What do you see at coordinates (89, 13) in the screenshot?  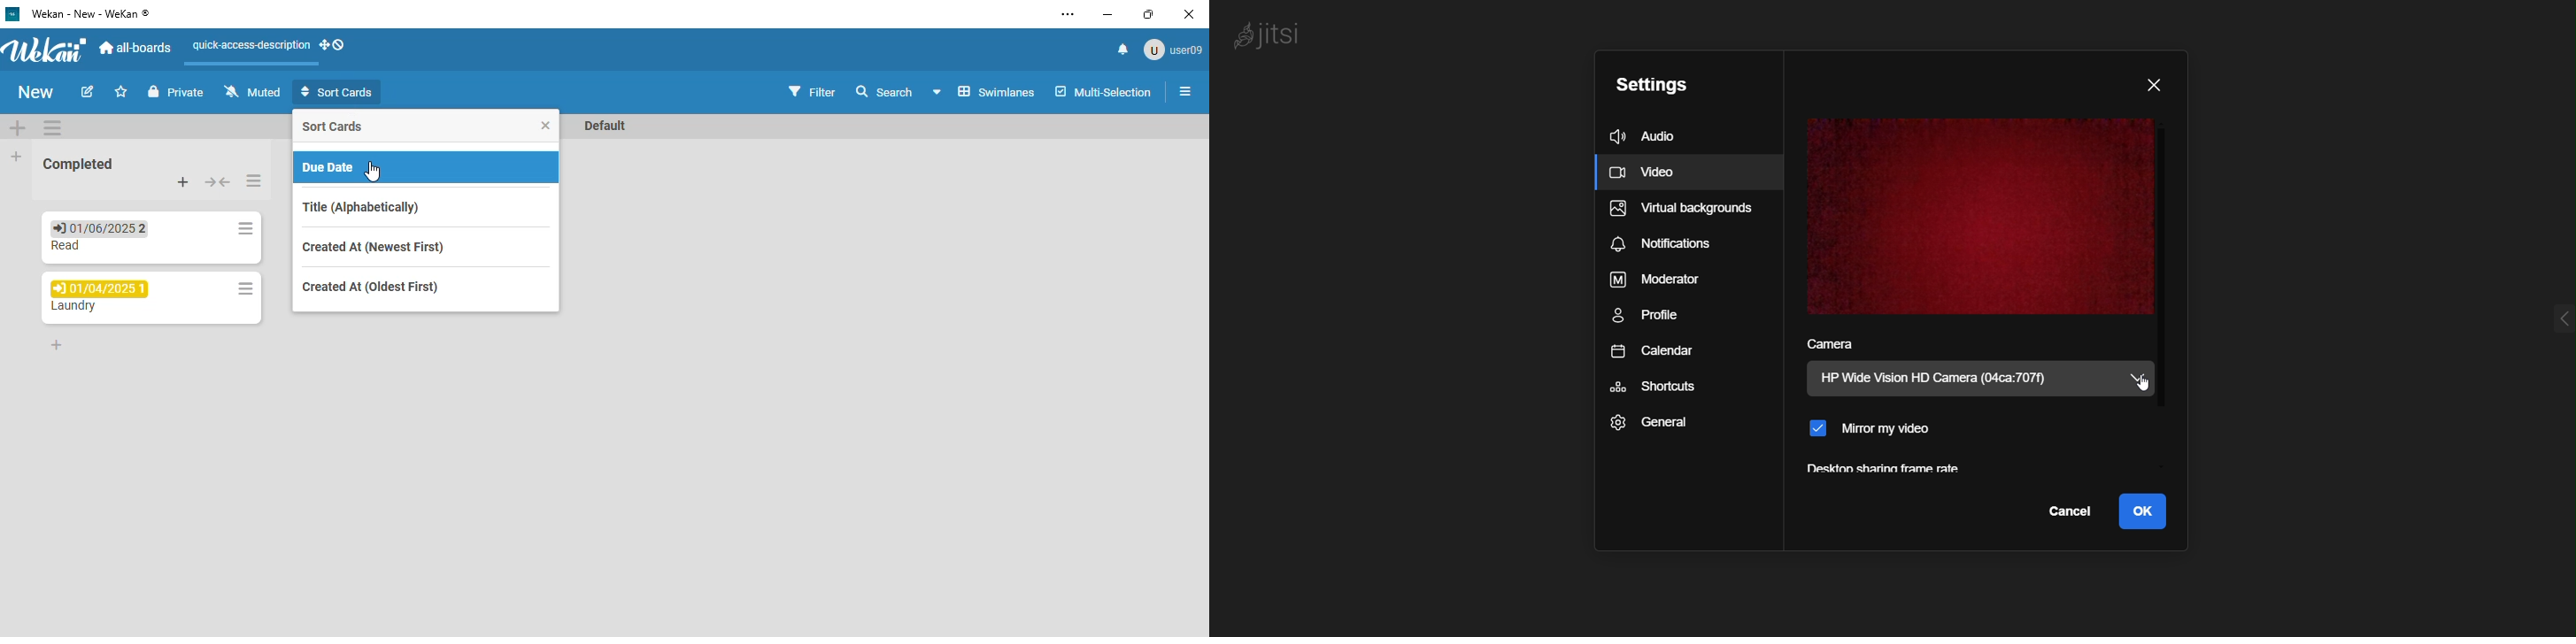 I see `wekan - new - wekan` at bounding box center [89, 13].